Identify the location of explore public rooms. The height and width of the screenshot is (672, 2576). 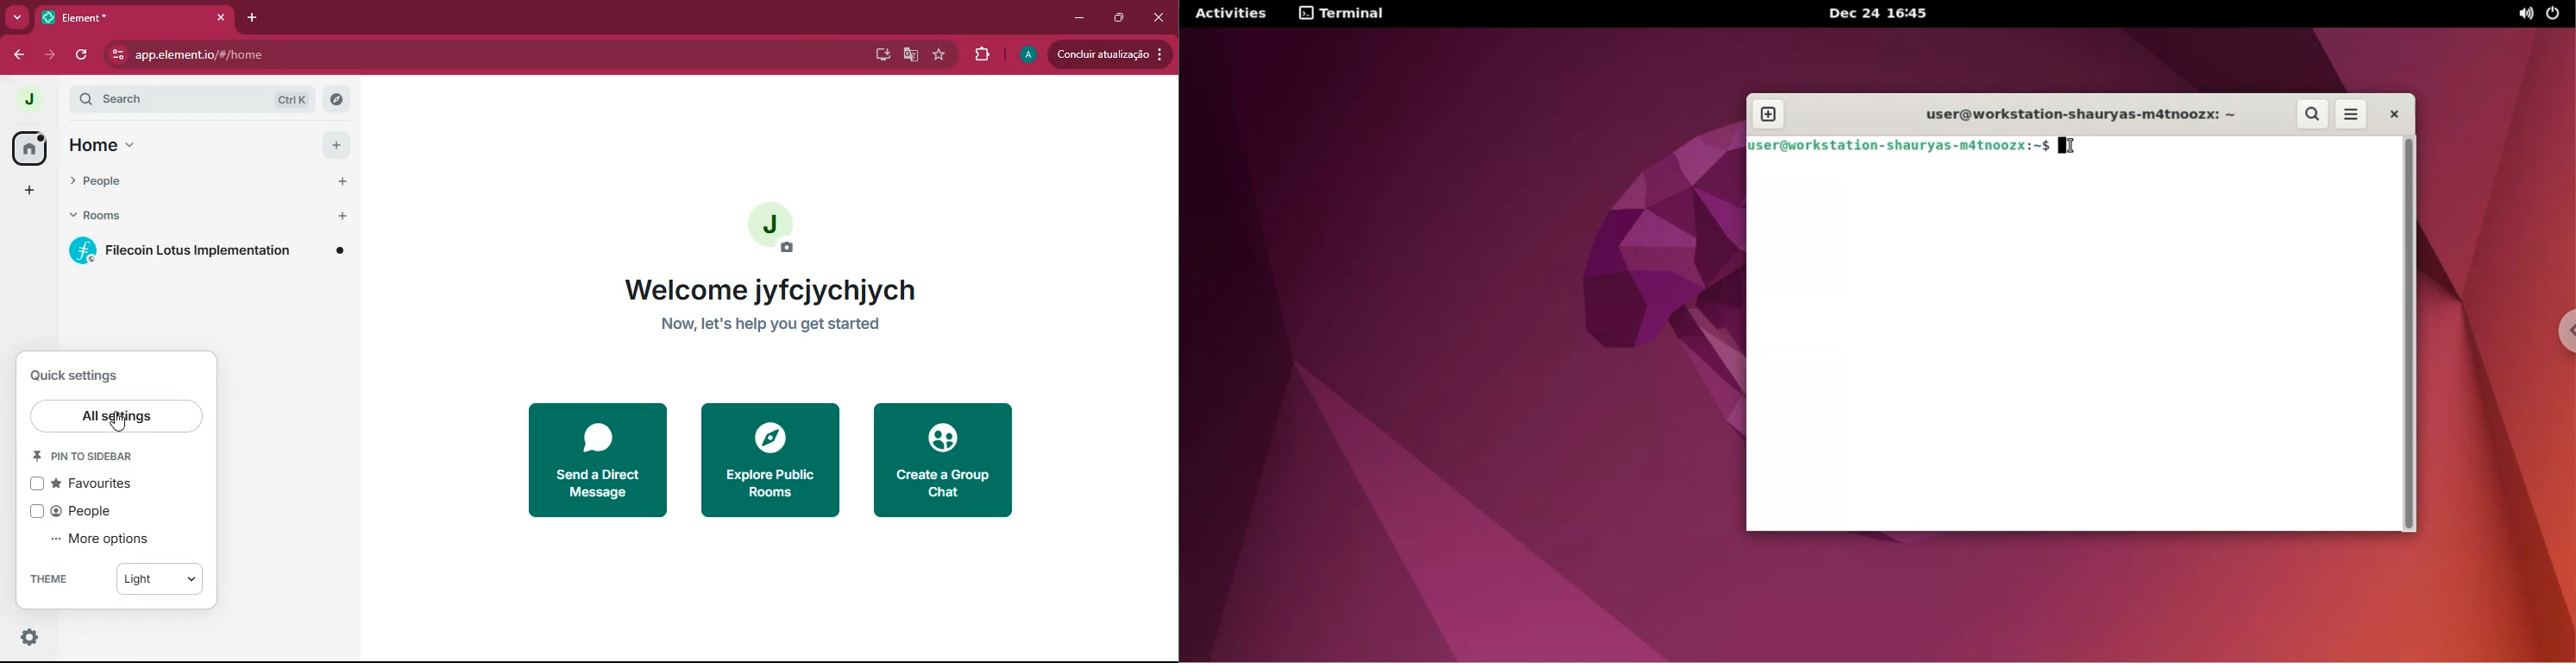
(770, 460).